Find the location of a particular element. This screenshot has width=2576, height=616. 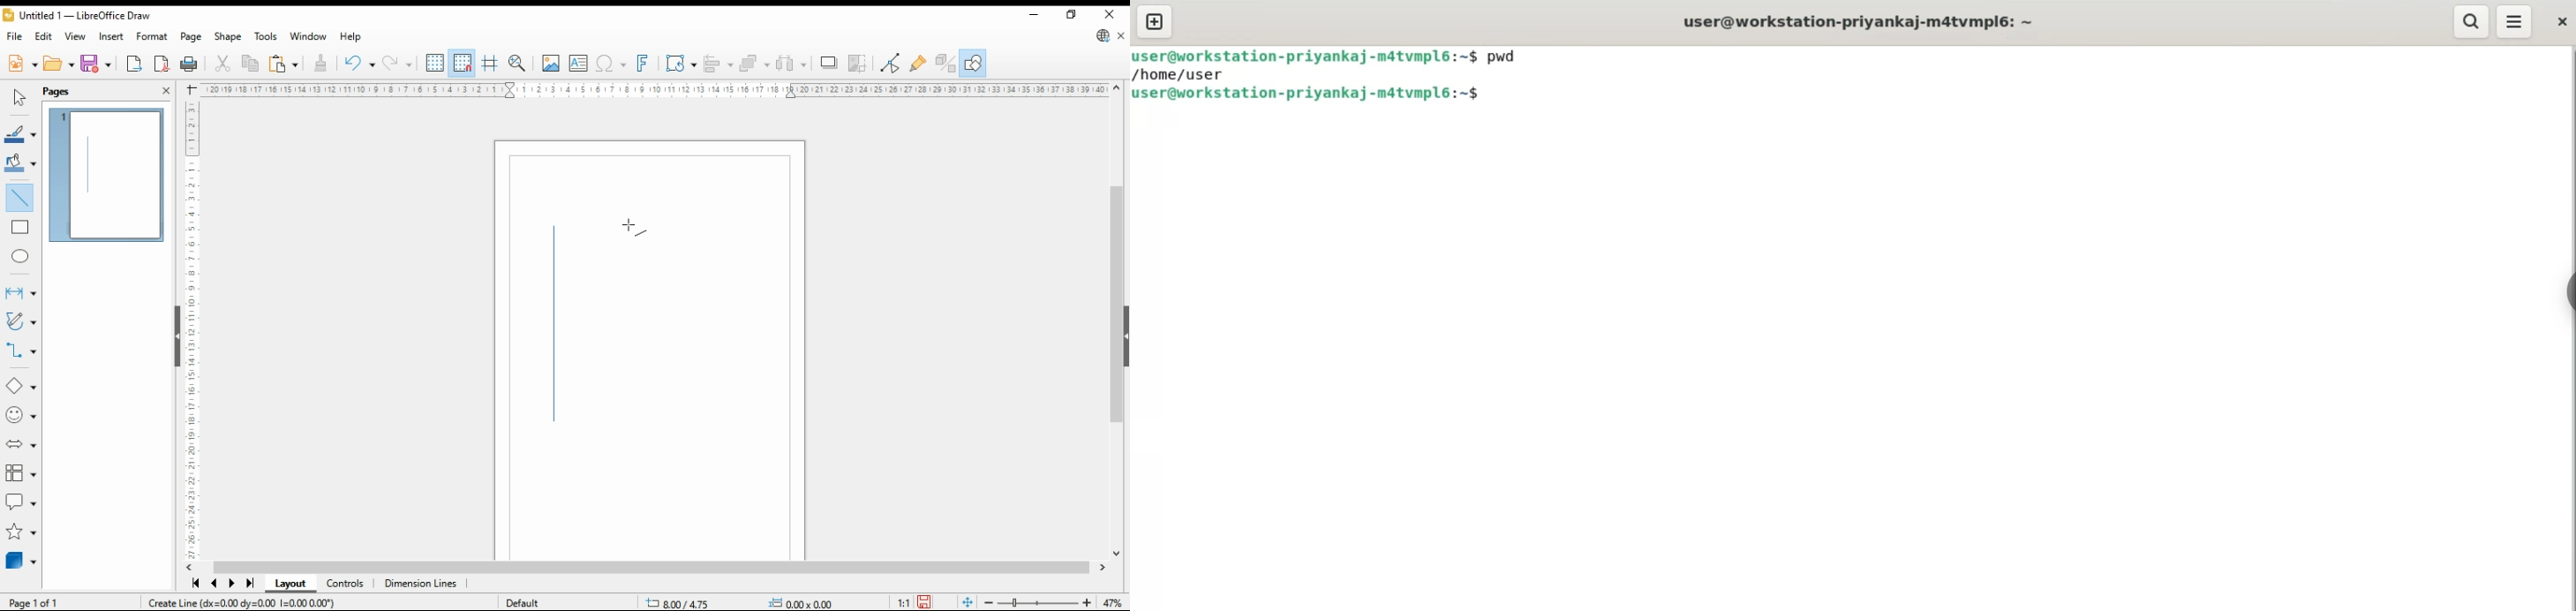

shape is located at coordinates (228, 37).